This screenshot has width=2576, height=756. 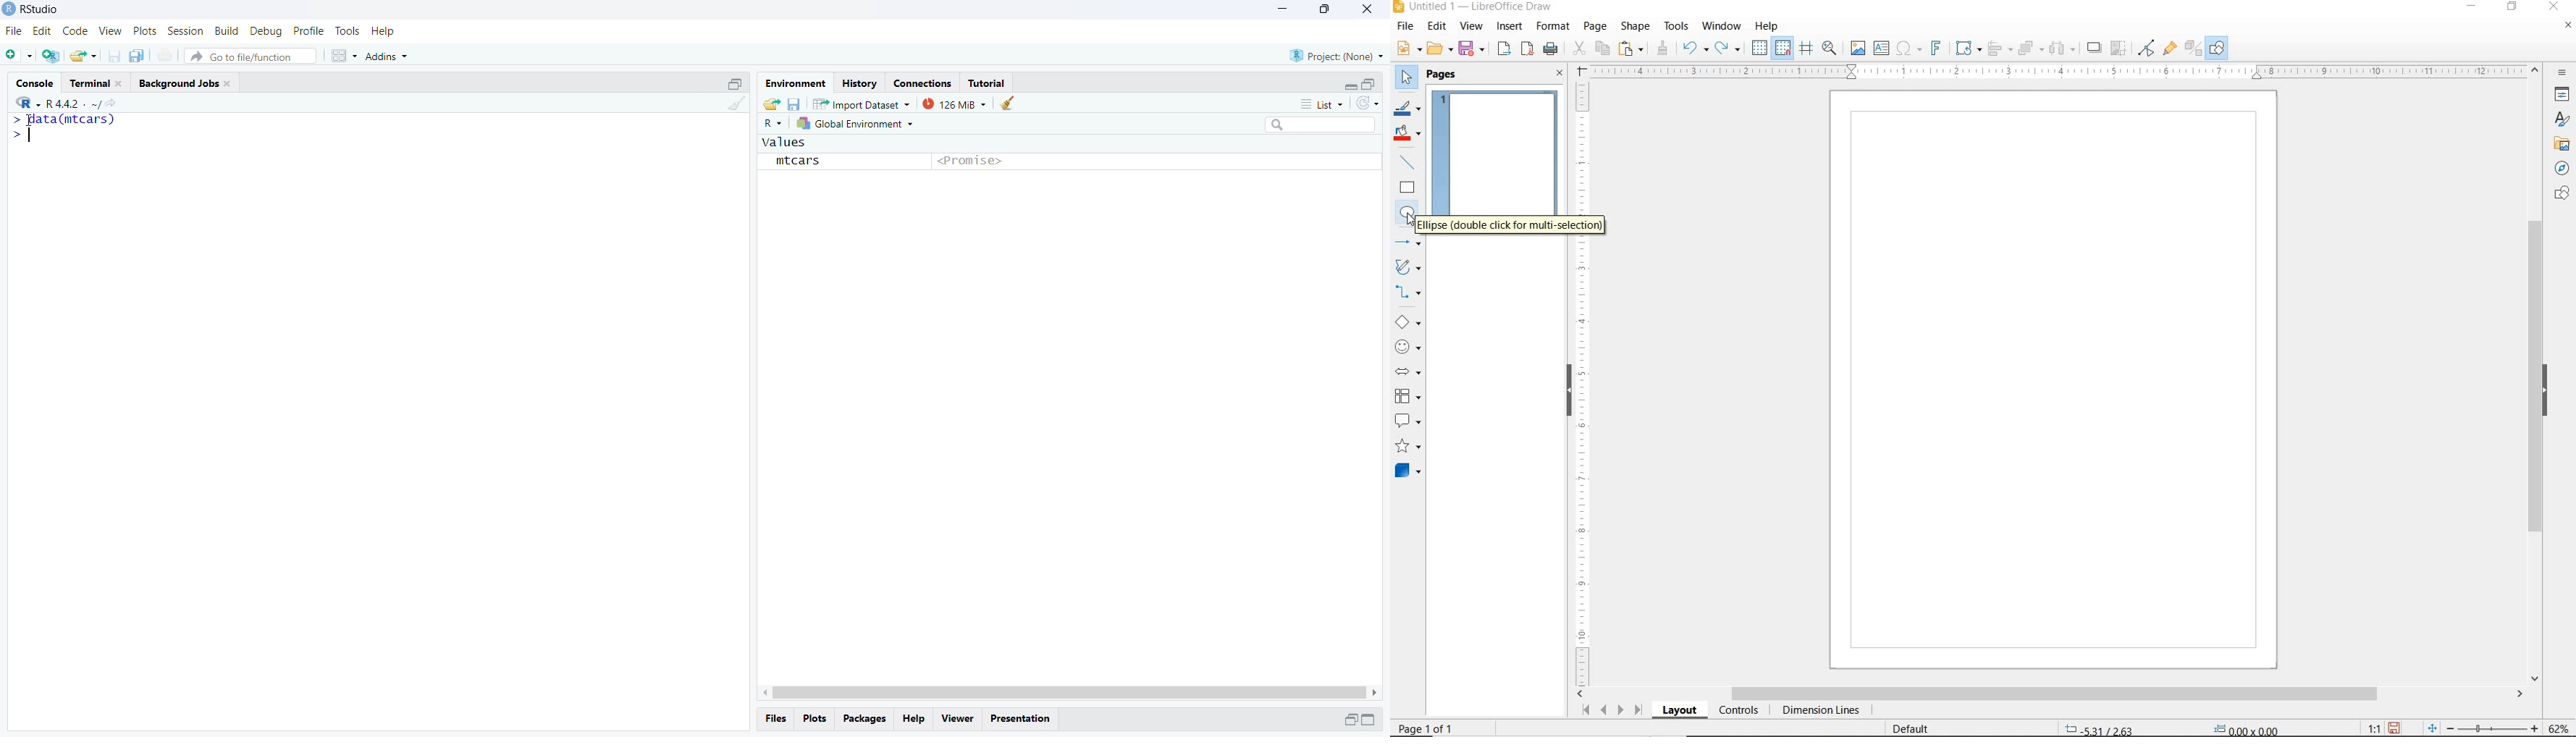 What do you see at coordinates (1512, 28) in the screenshot?
I see `INSERT` at bounding box center [1512, 28].